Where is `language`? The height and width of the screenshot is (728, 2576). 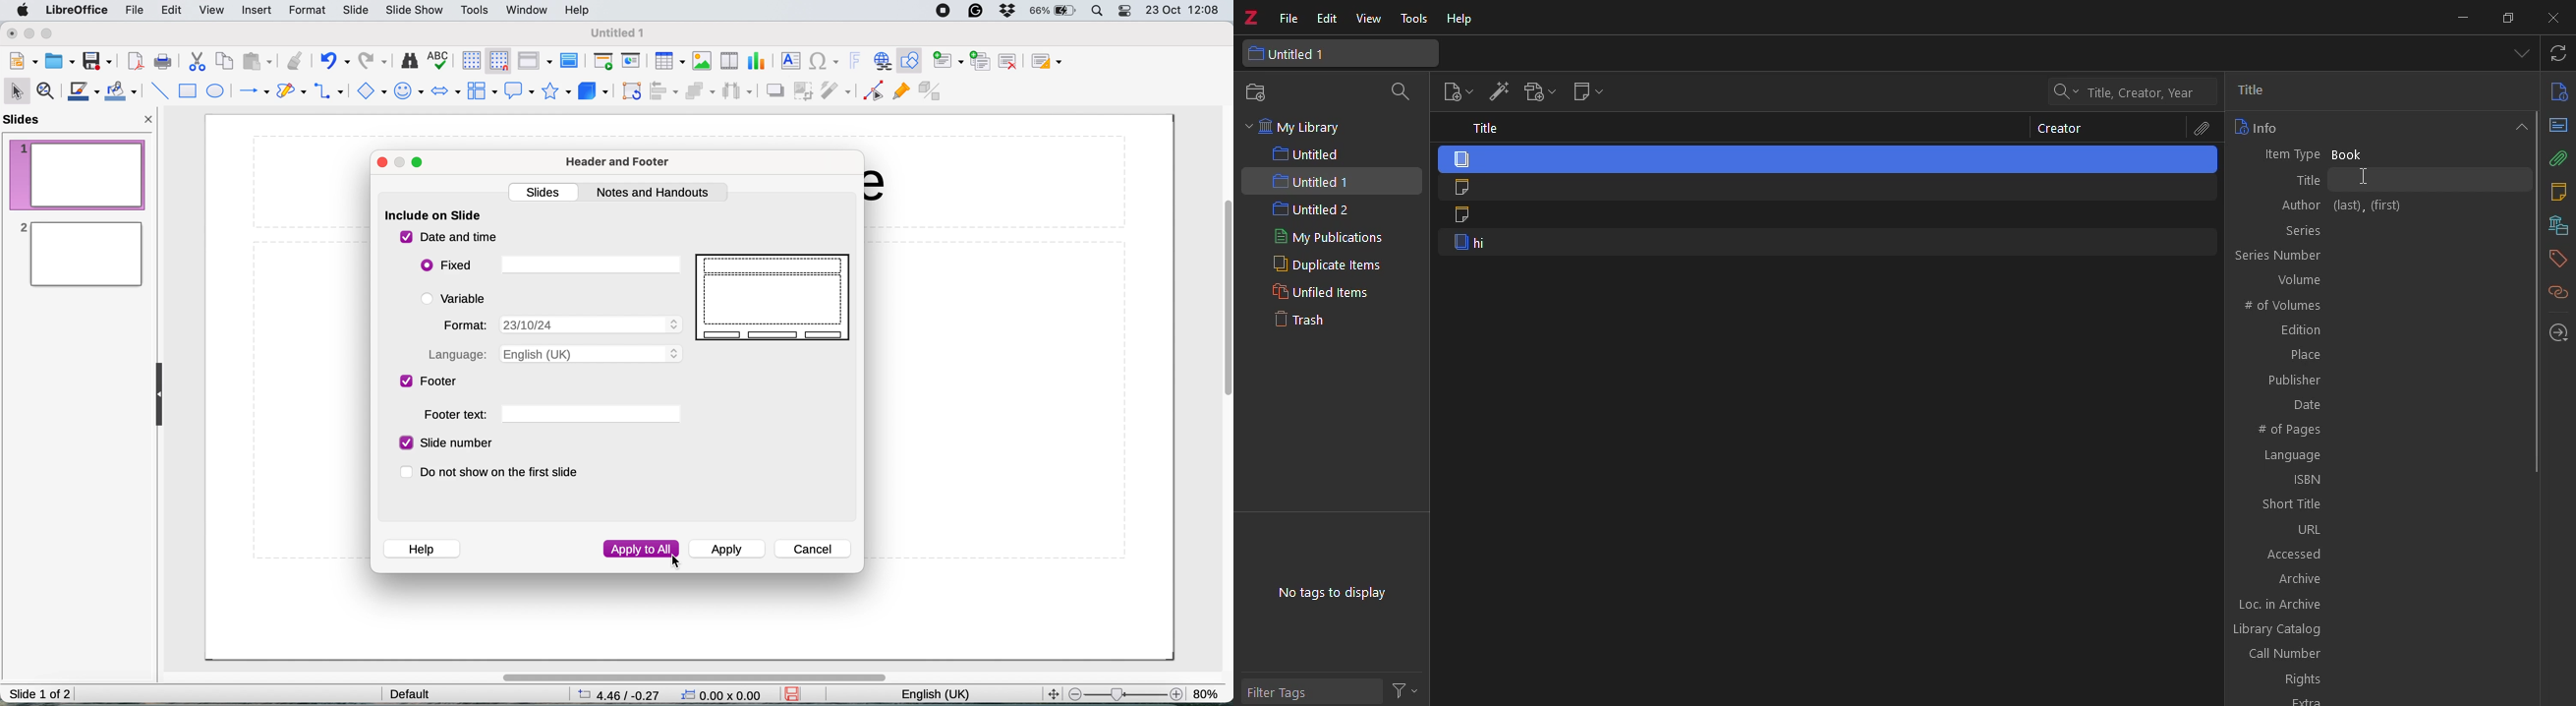
language is located at coordinates (2377, 456).